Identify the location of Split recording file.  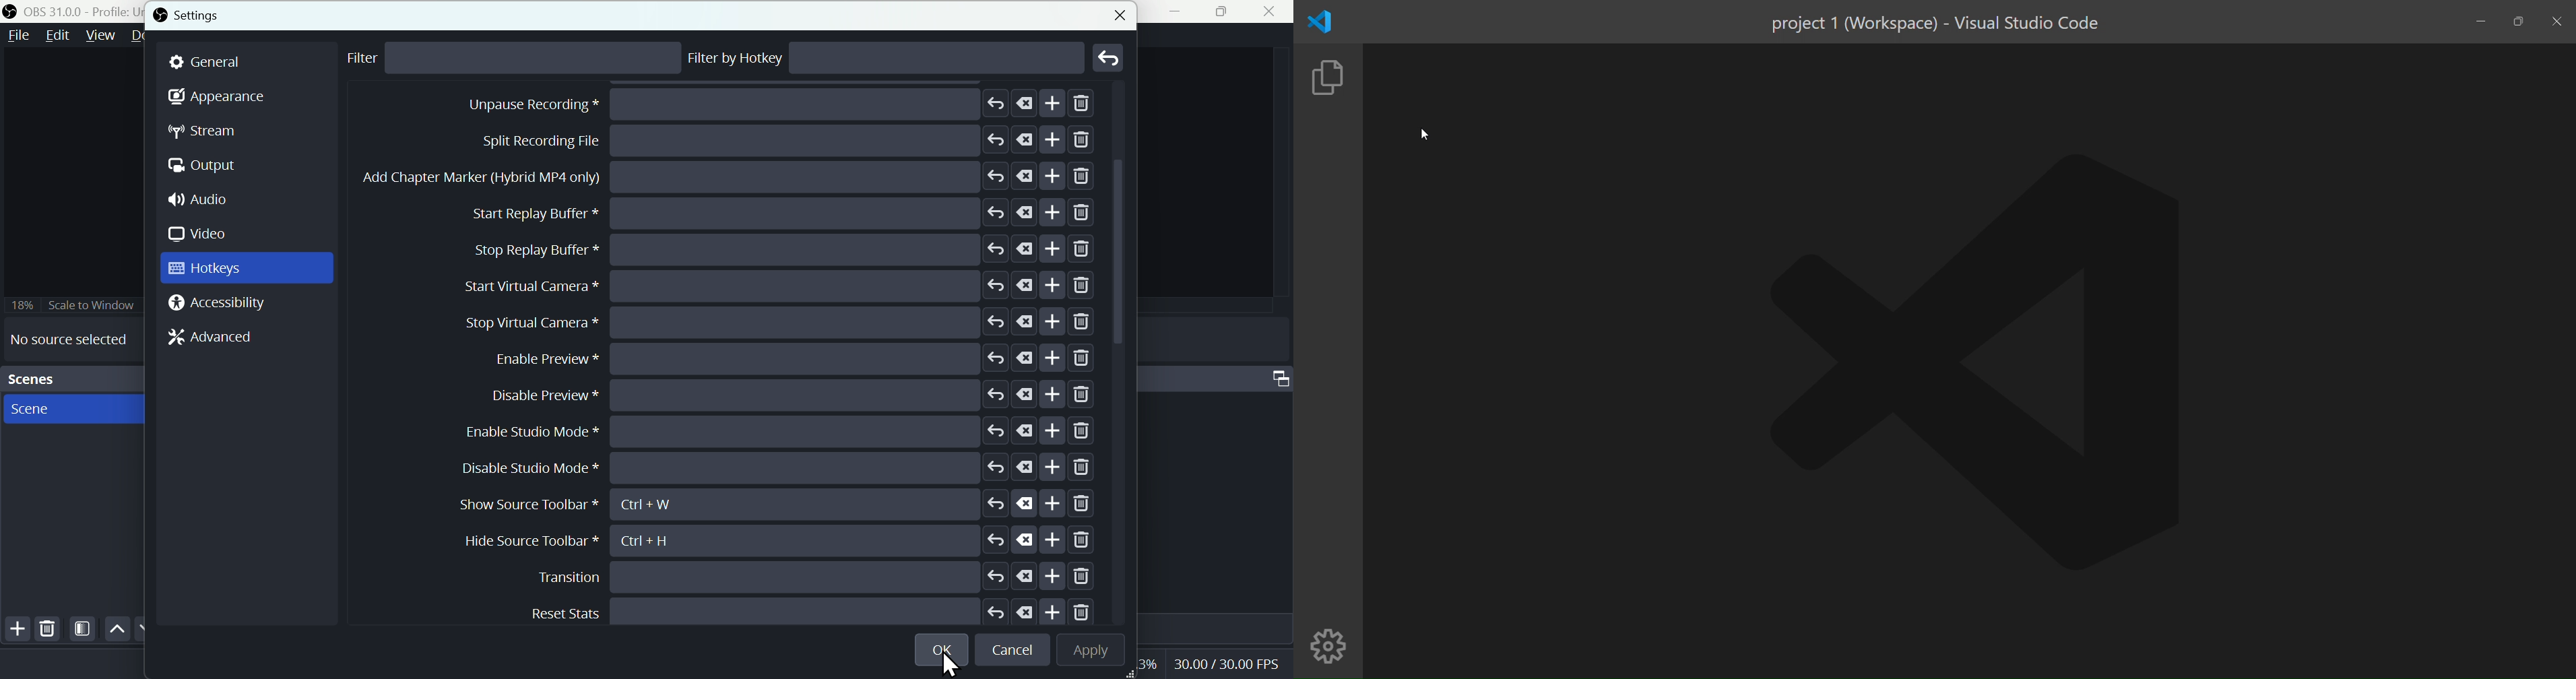
(781, 284).